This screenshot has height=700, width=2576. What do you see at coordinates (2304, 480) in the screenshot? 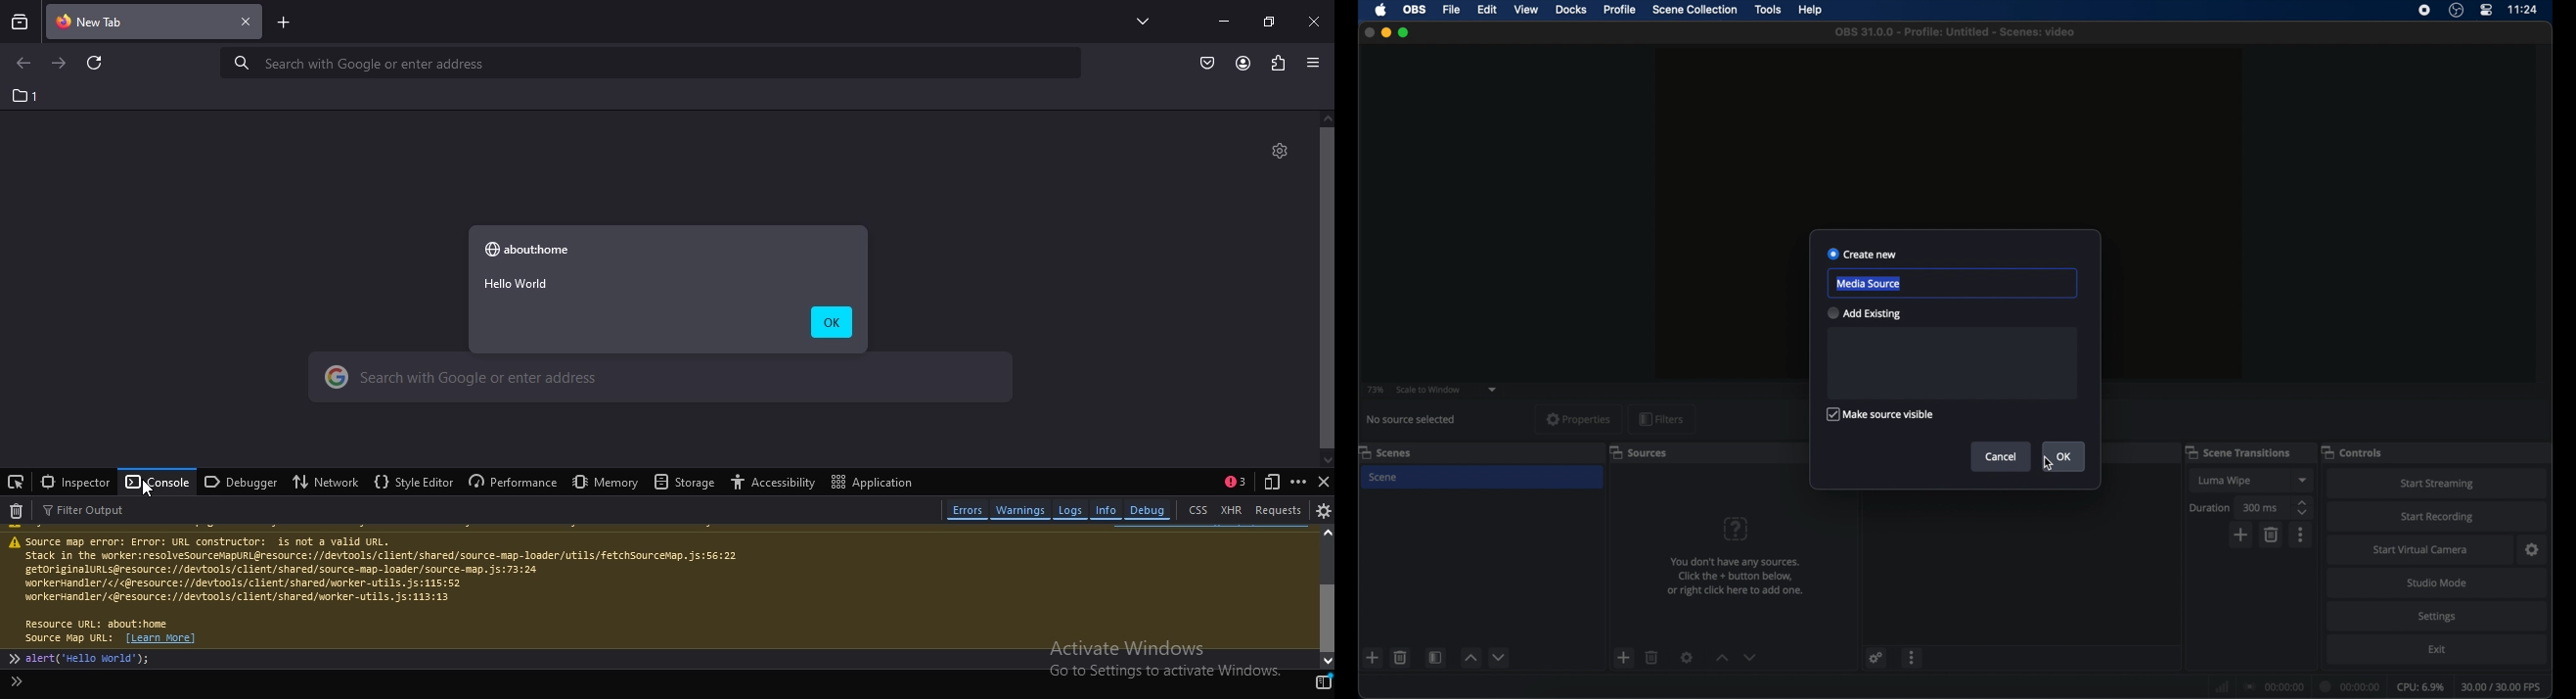
I see `dropdown` at bounding box center [2304, 480].